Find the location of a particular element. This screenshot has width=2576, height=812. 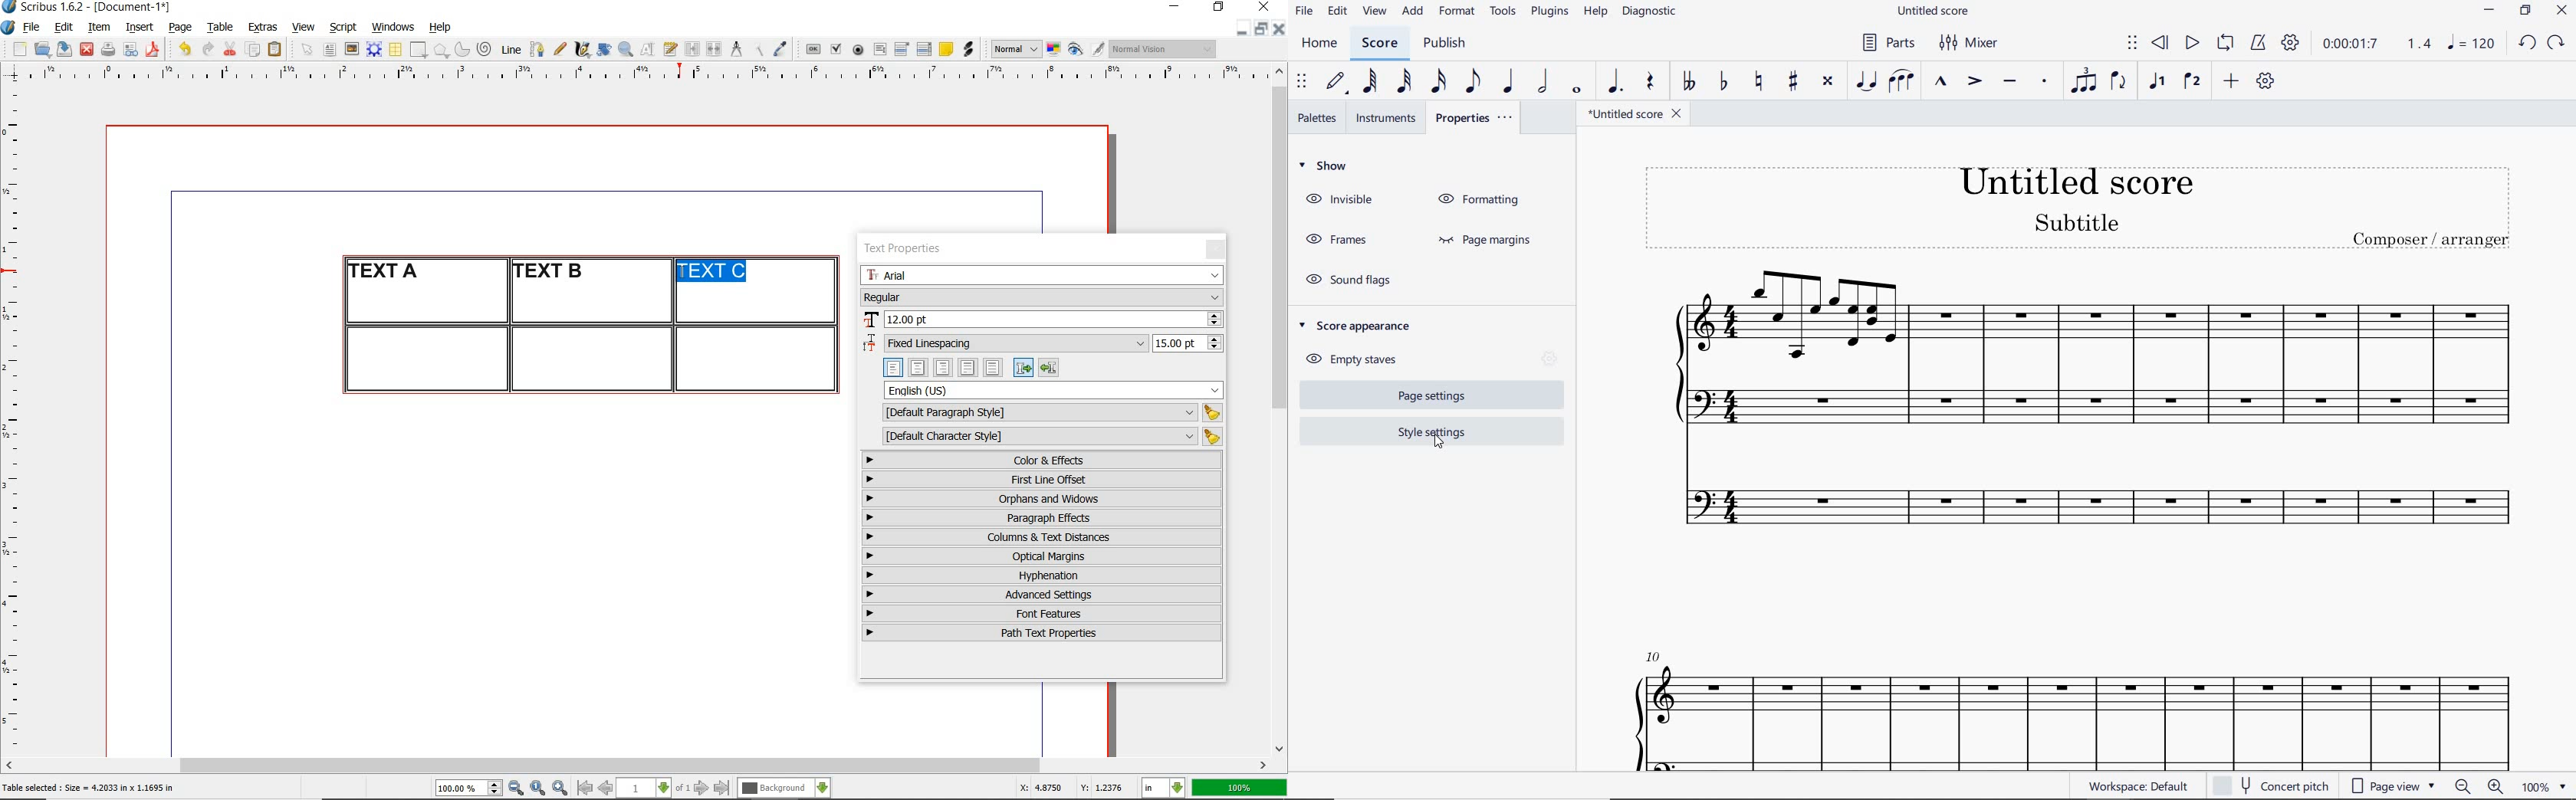

fixed linespacing is located at coordinates (1043, 344).